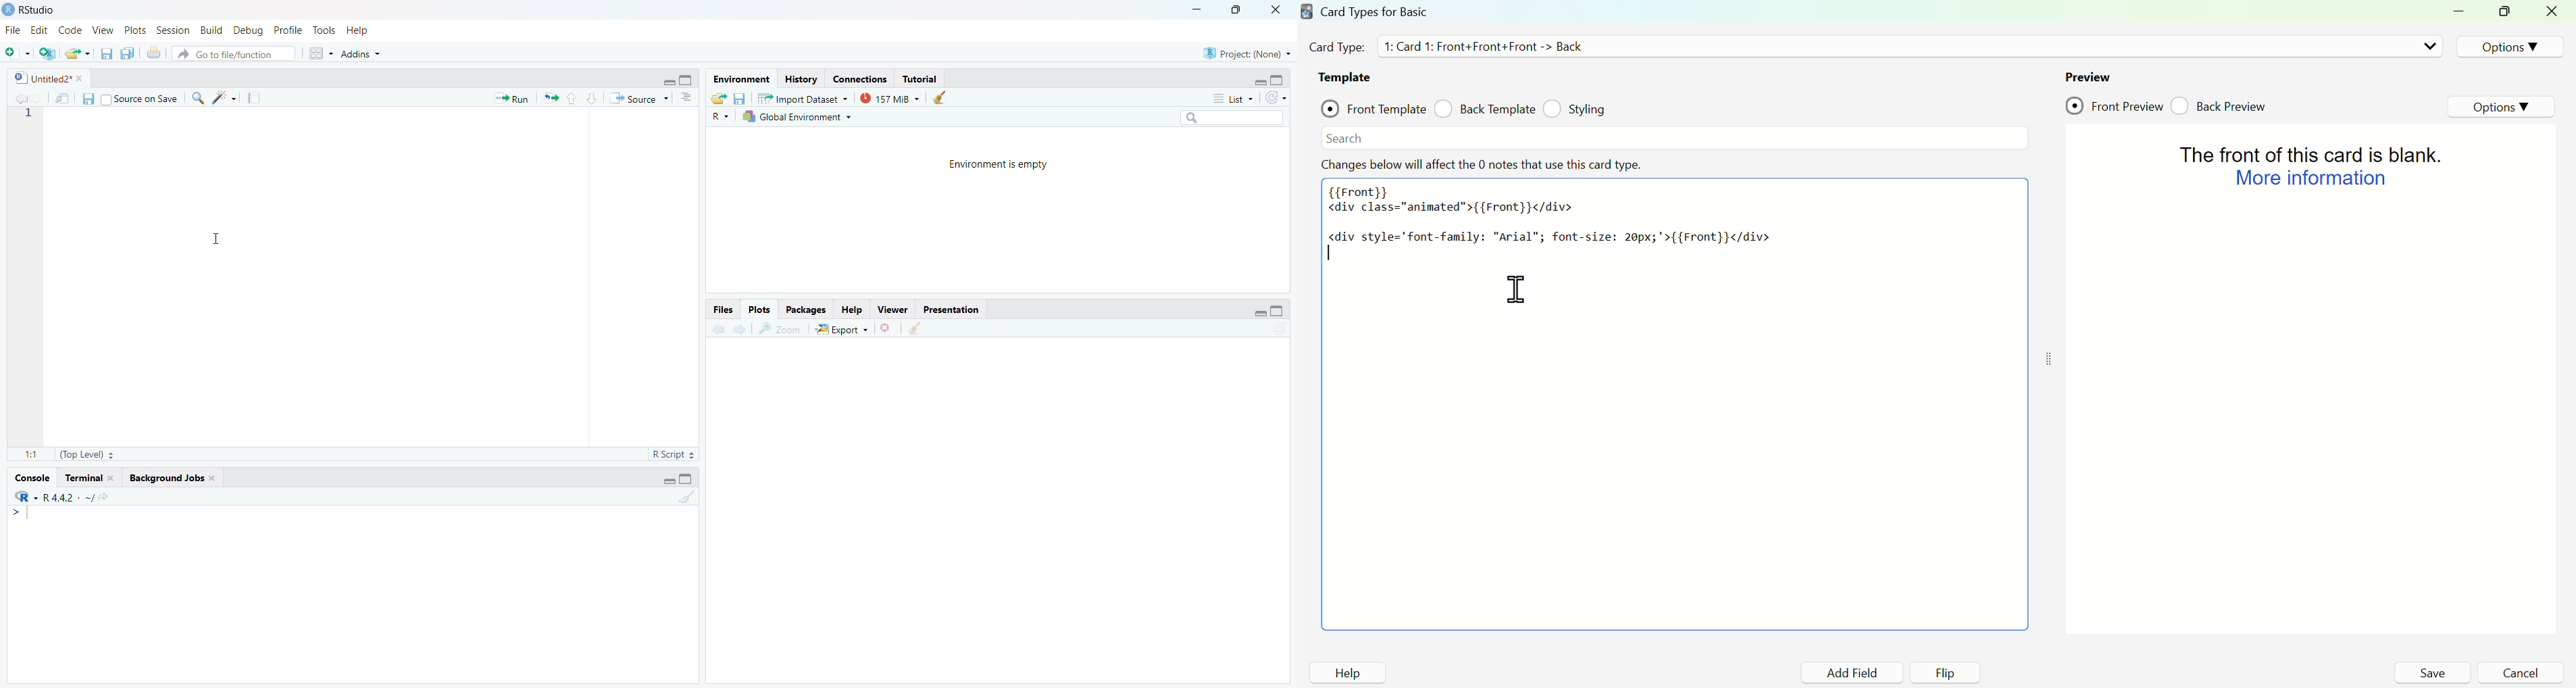 The height and width of the screenshot is (700, 2576). Describe the element at coordinates (1516, 290) in the screenshot. I see `cursor` at that location.